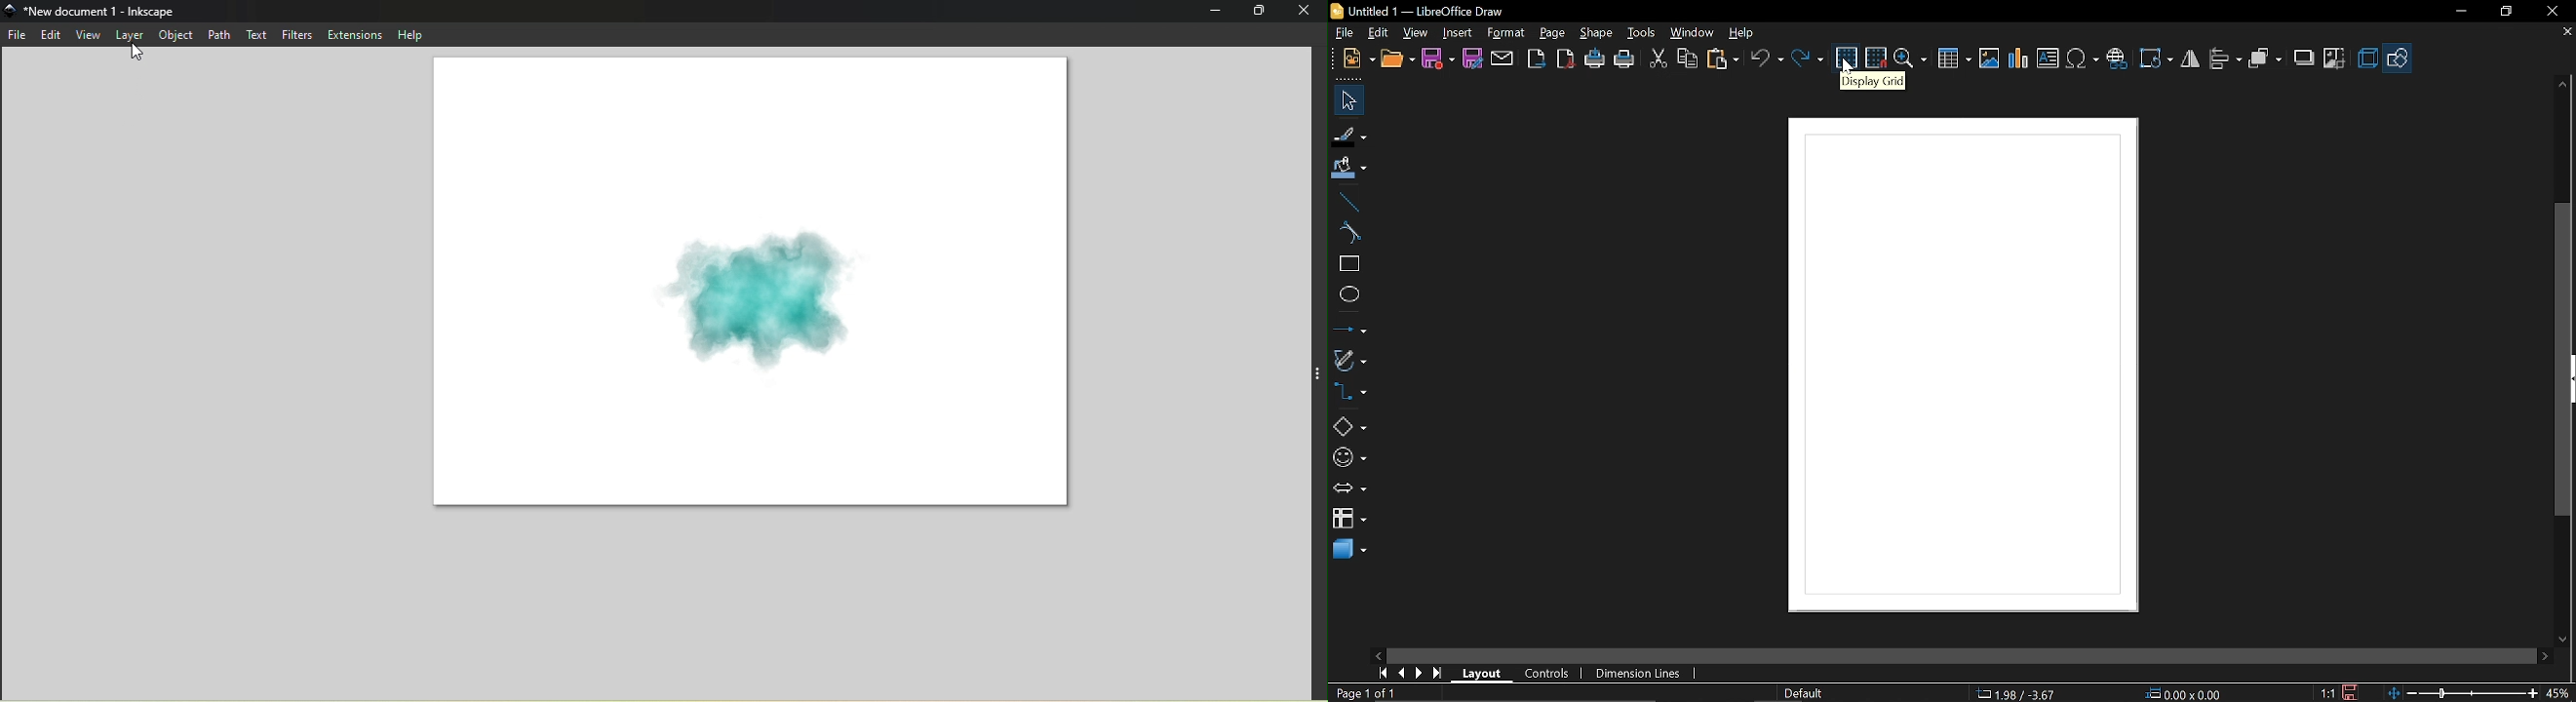  I want to click on Insert image, so click(1989, 59).